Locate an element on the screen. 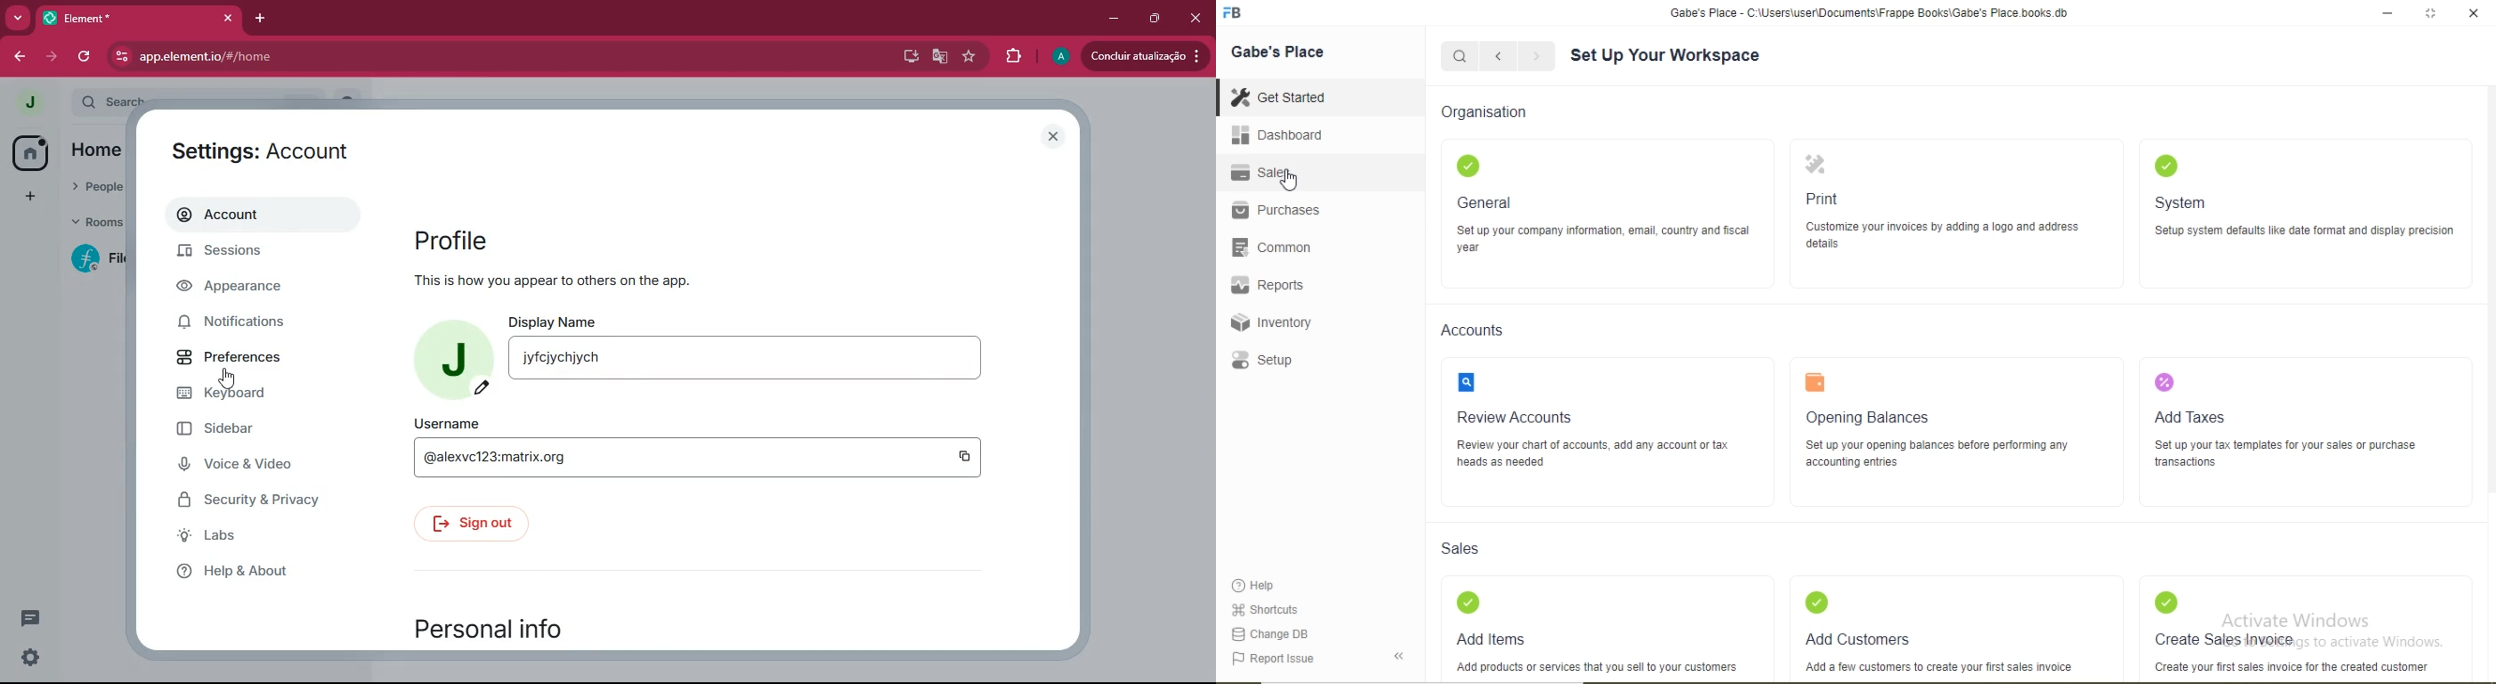 This screenshot has height=700, width=2520. username is located at coordinates (460, 424).